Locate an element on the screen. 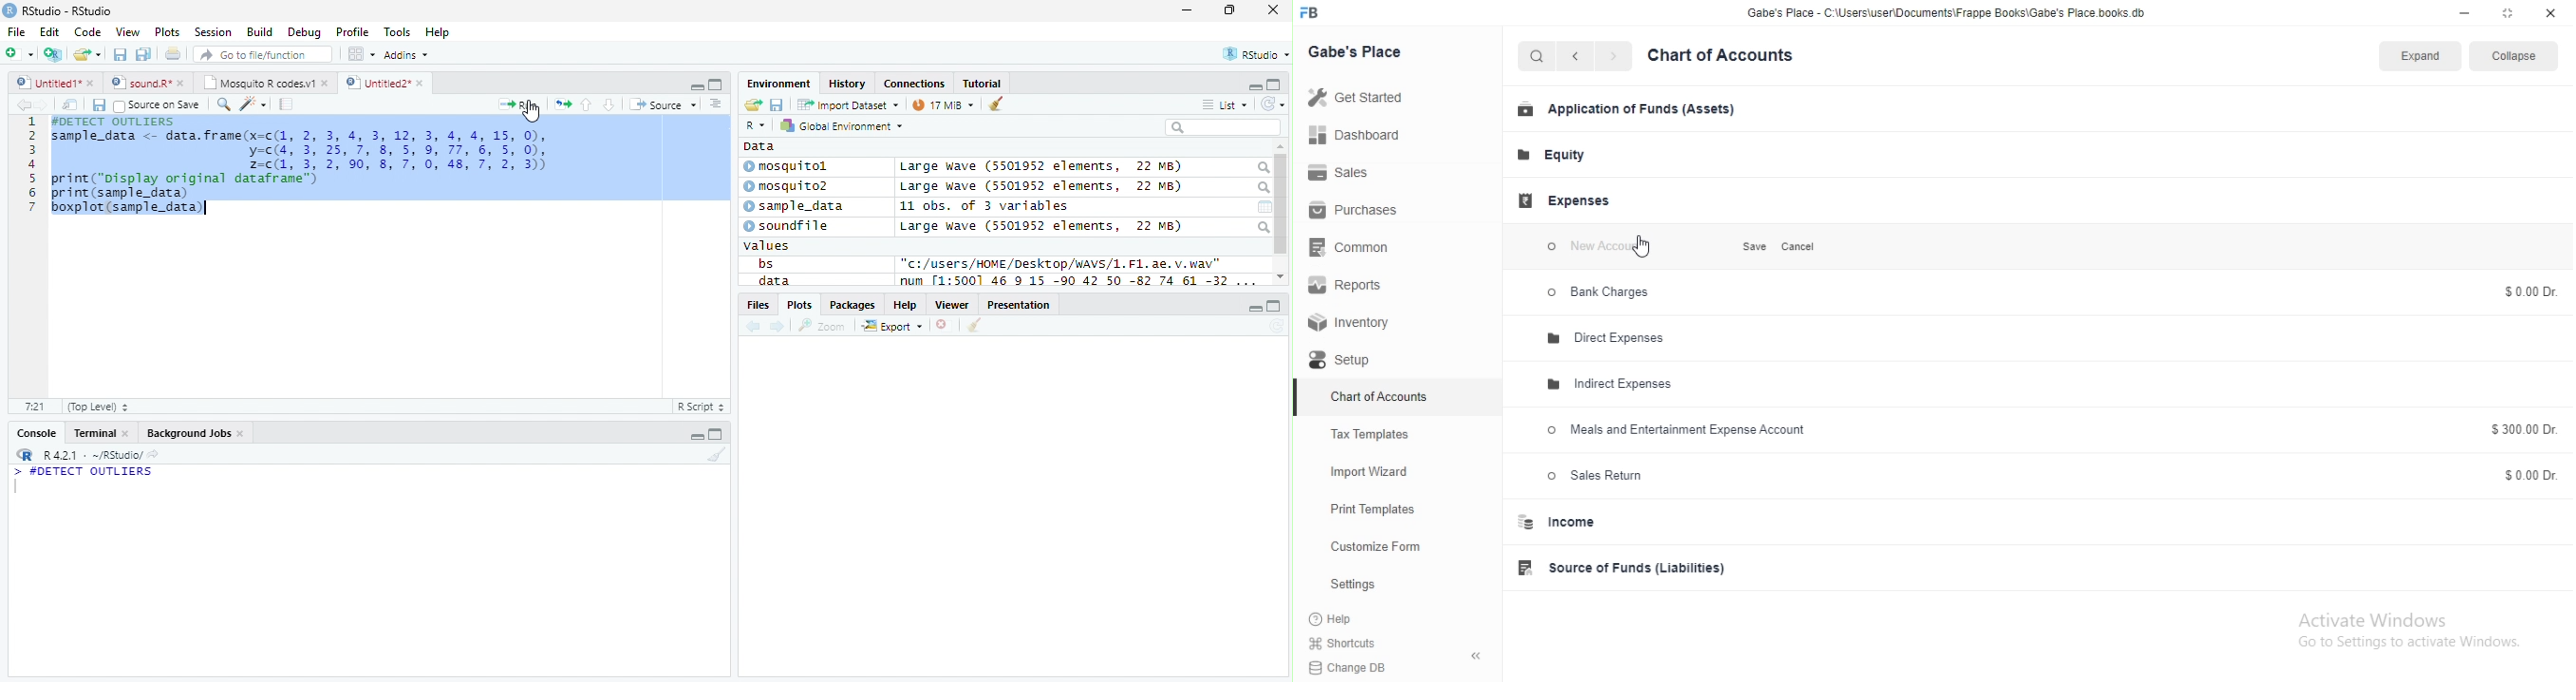  Sales Return is located at coordinates (1597, 475).